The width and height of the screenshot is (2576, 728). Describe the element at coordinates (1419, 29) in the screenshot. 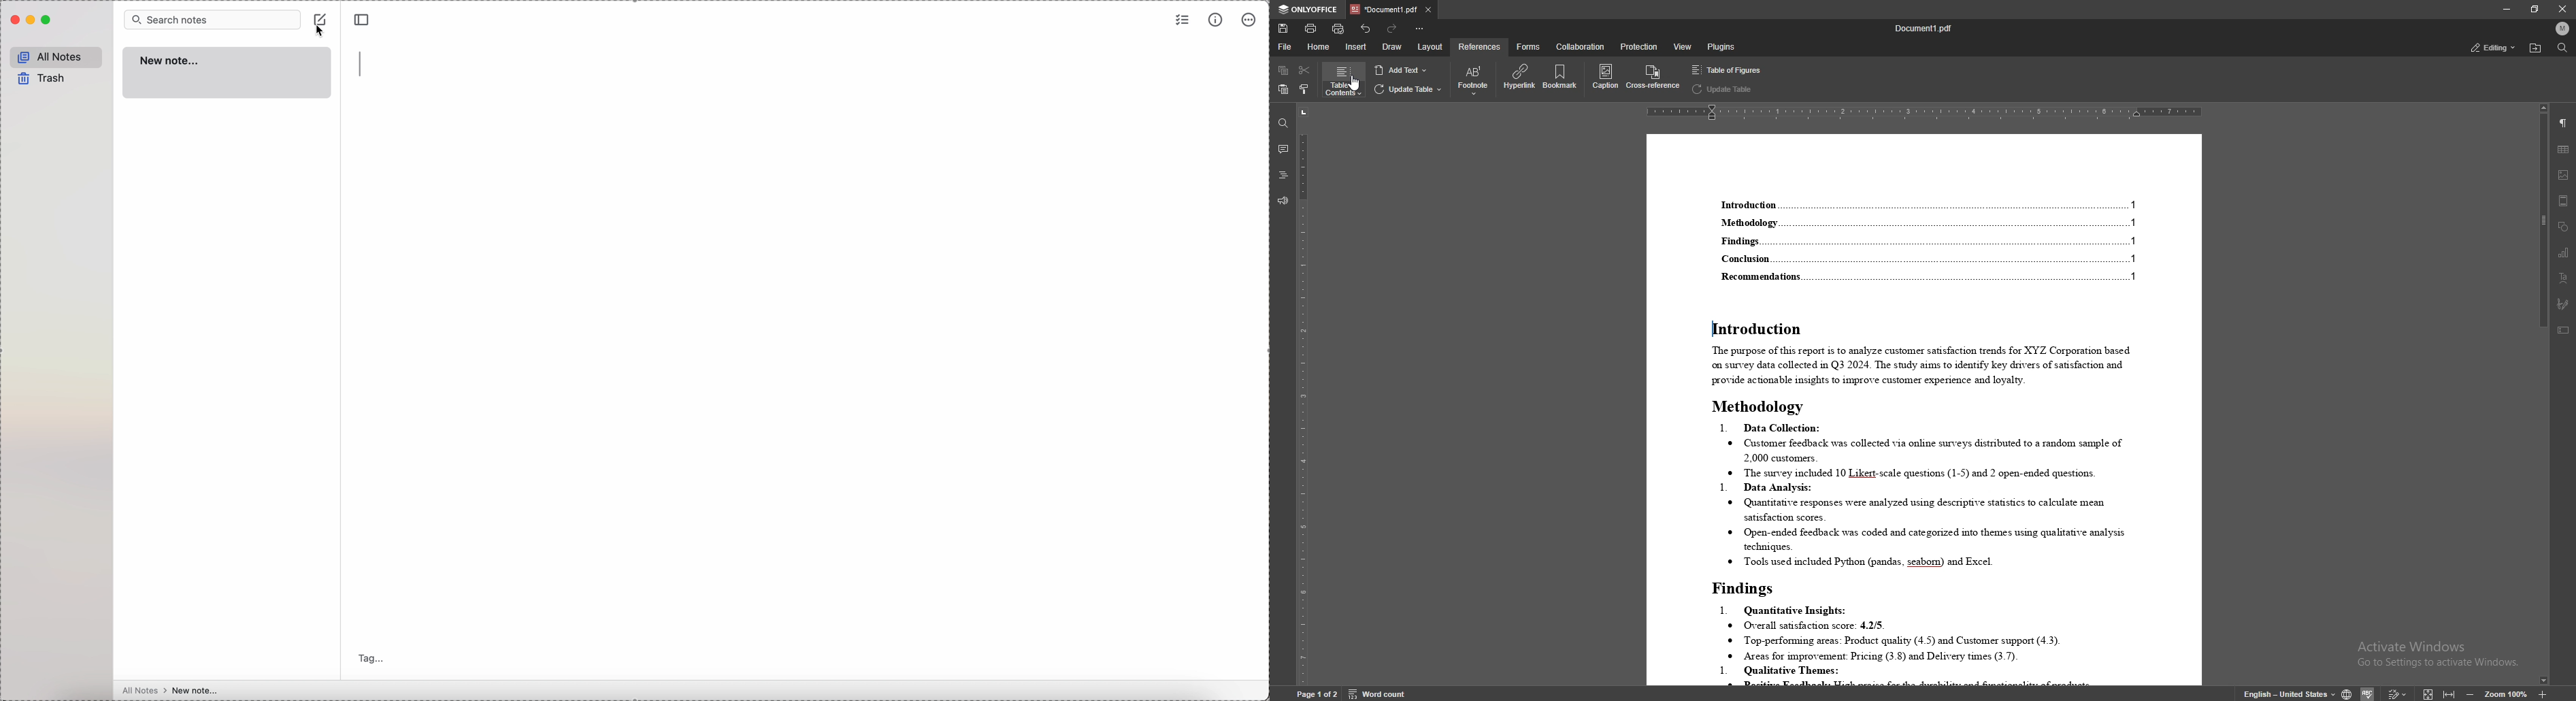

I see `customize toolbar` at that location.